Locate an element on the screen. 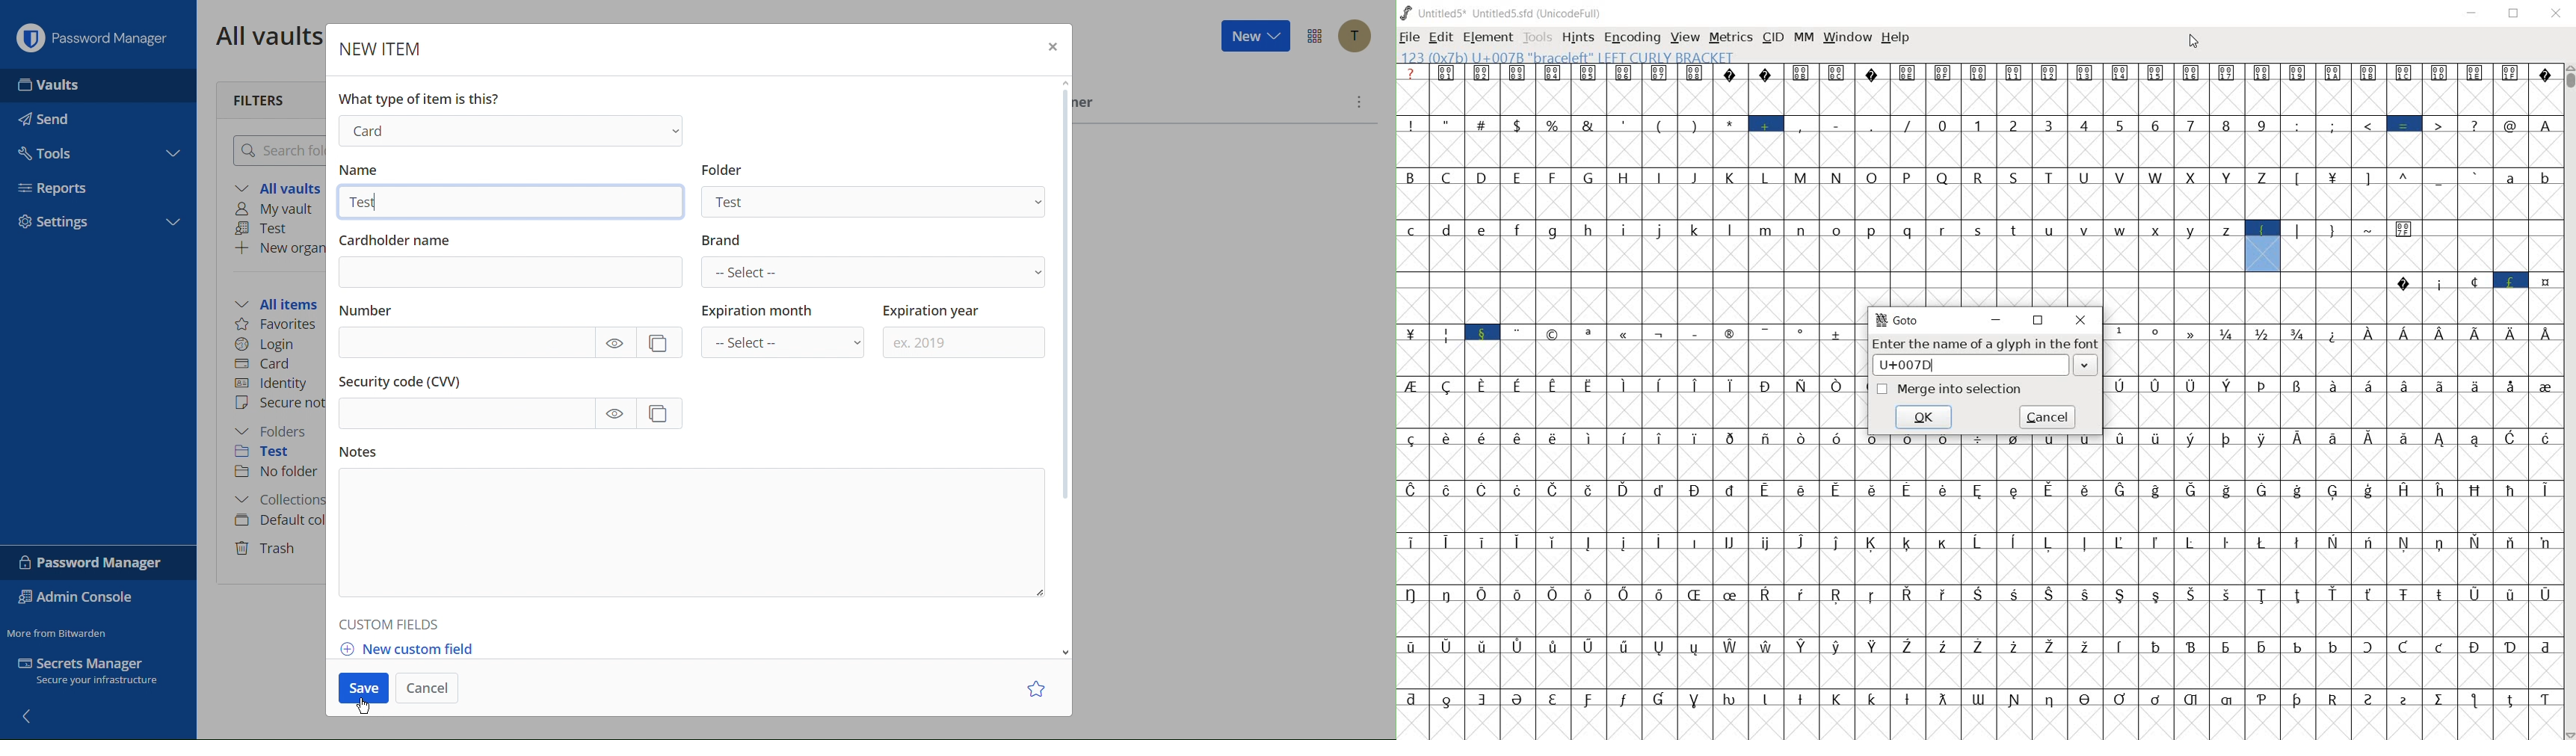 Image resolution: width=2576 pixels, height=756 pixels. Tools is located at coordinates (55, 152).